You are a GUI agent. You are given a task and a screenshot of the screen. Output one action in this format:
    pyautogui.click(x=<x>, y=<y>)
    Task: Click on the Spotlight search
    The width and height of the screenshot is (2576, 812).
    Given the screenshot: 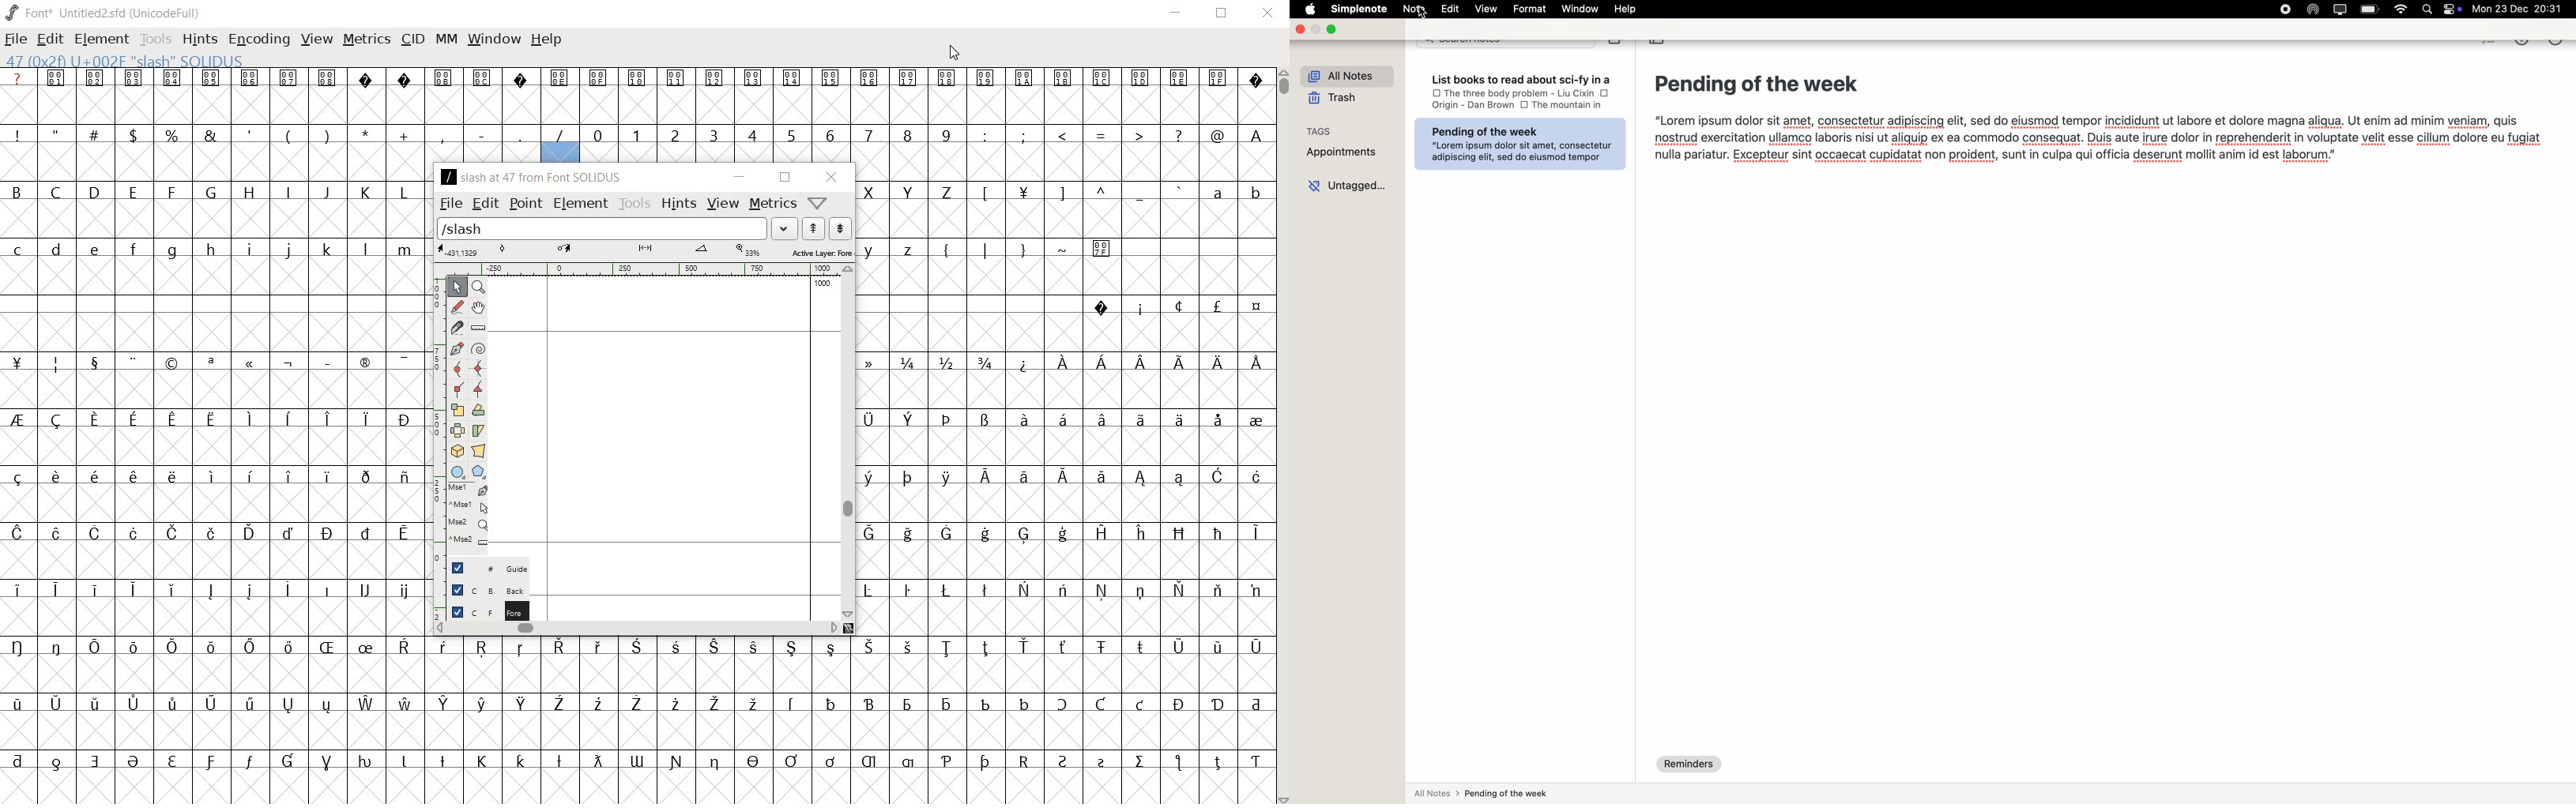 What is the action you would take?
    pyautogui.click(x=2426, y=9)
    